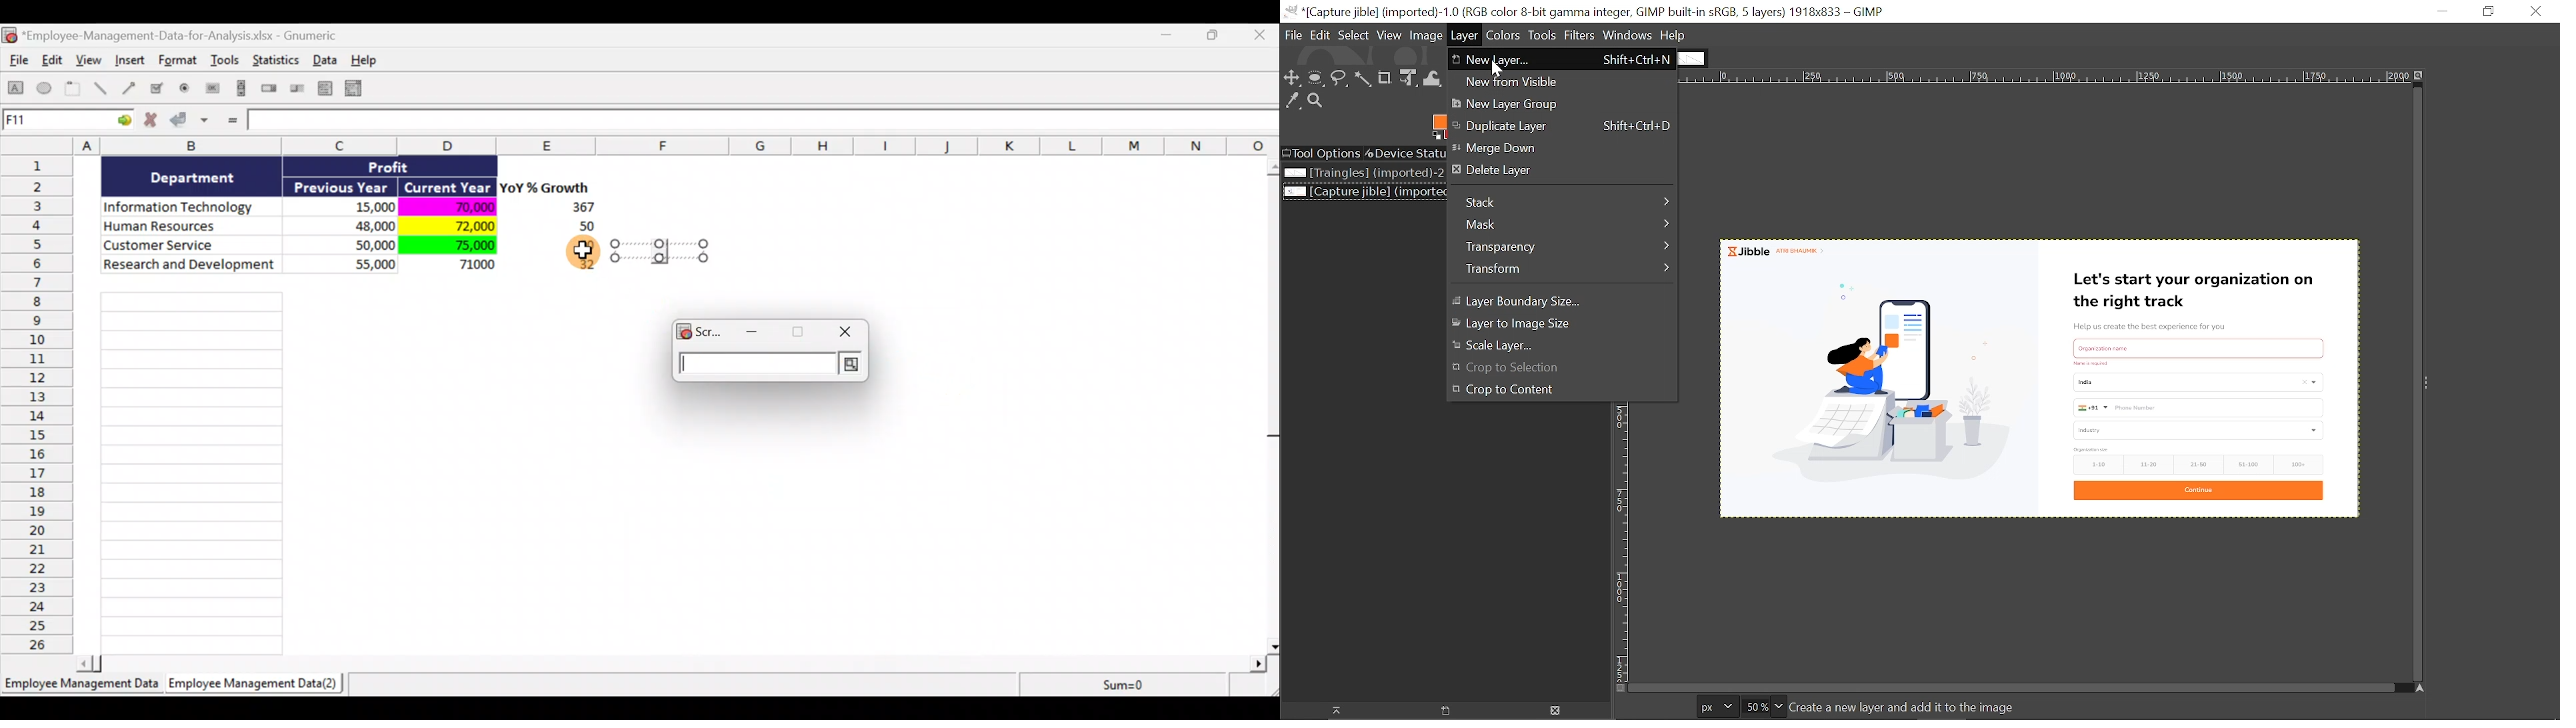  I want to click on create a new layer and add it to the image, so click(1911, 704).